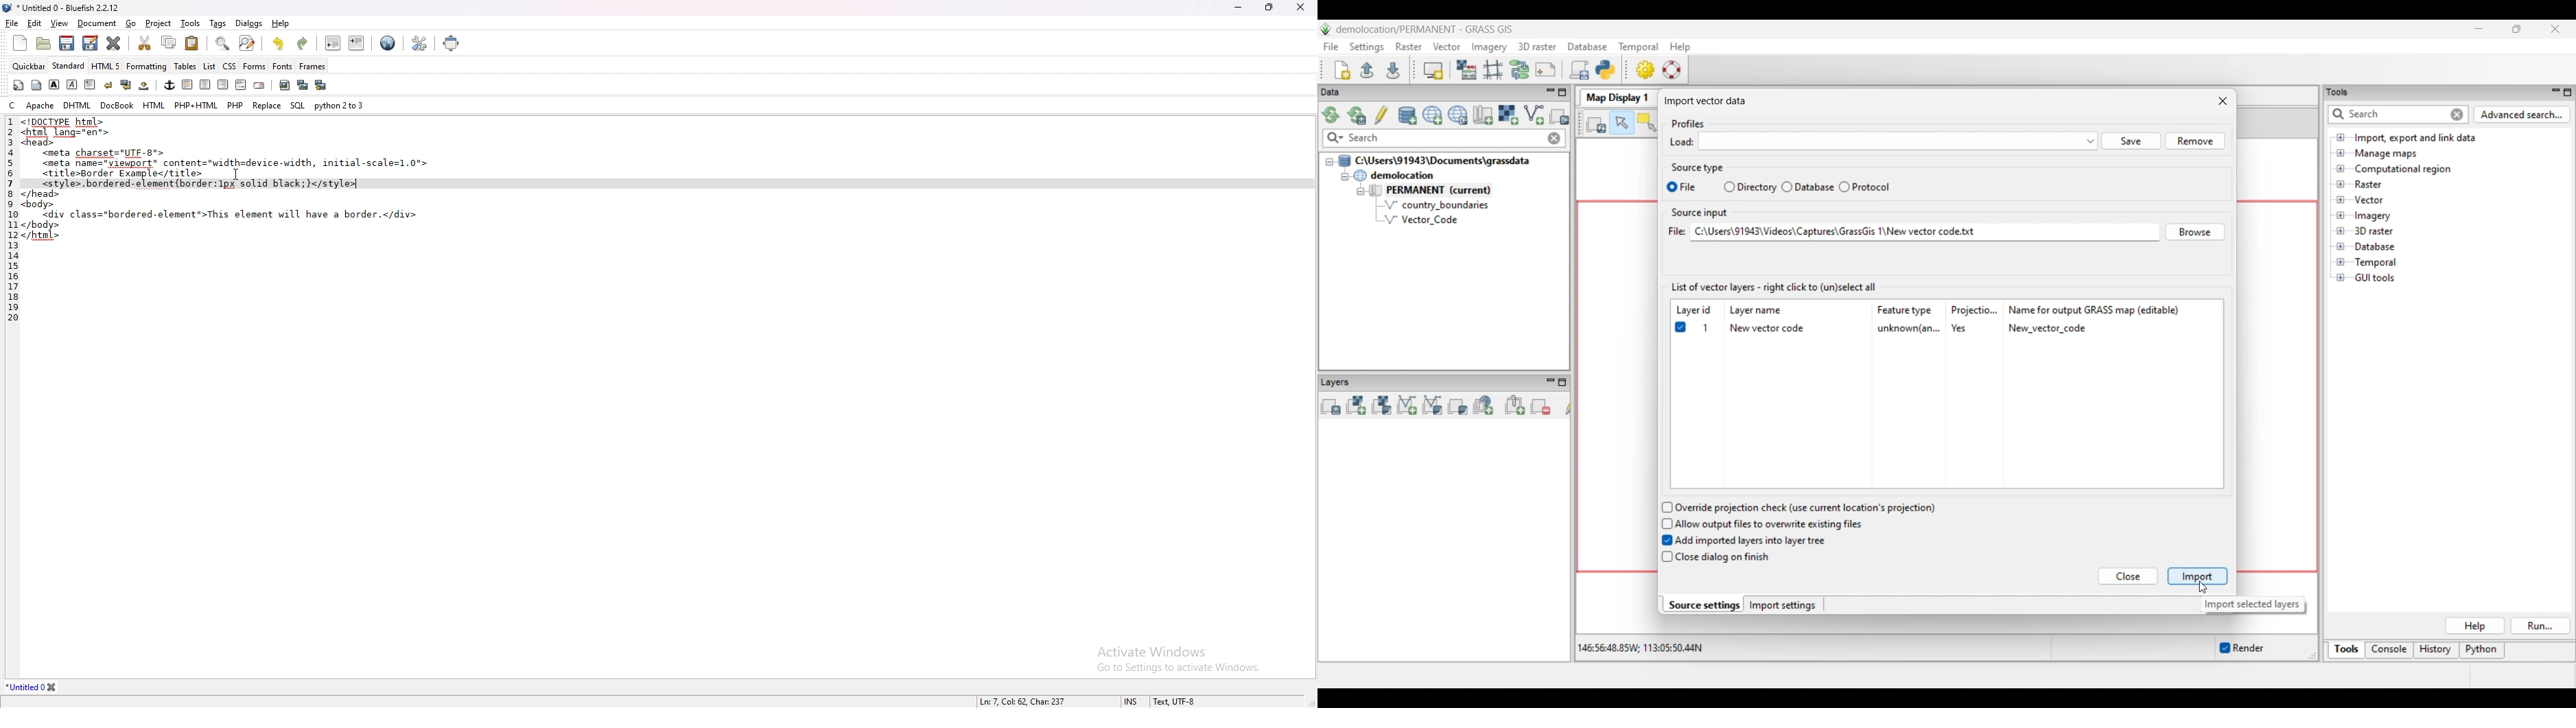  I want to click on html 5, so click(106, 65).